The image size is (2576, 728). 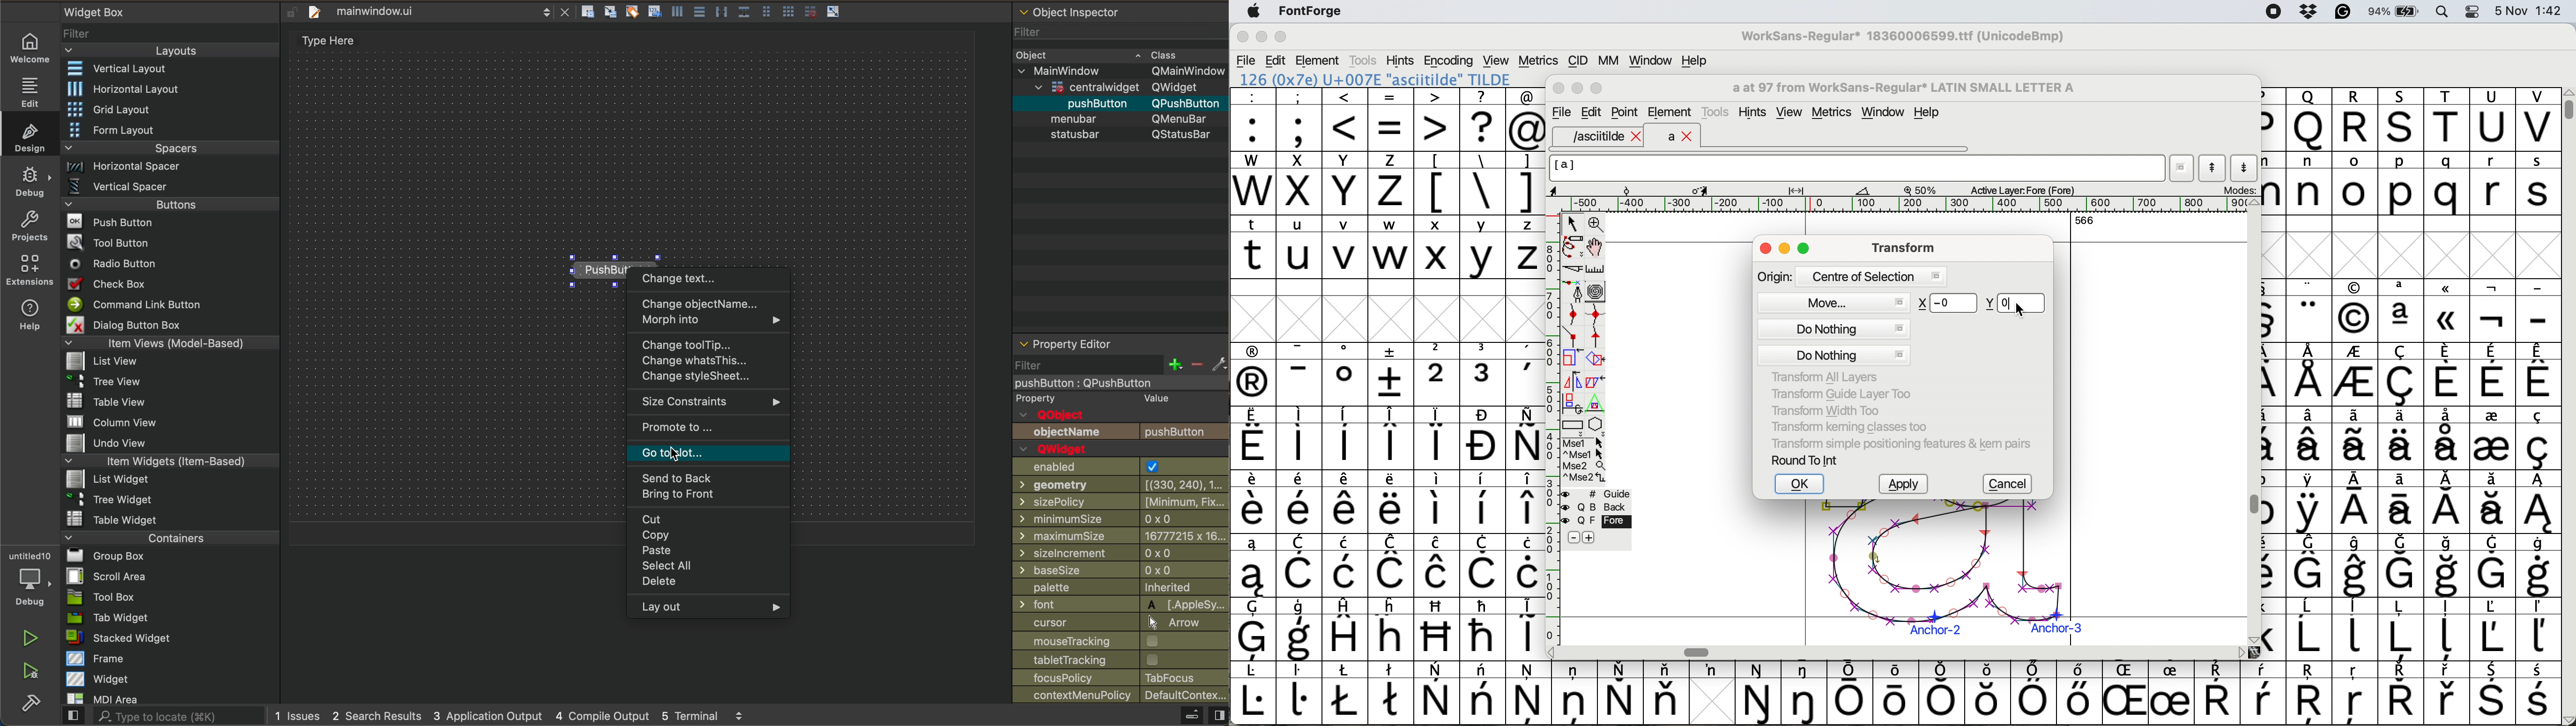 I want to click on base size, so click(x=1120, y=570).